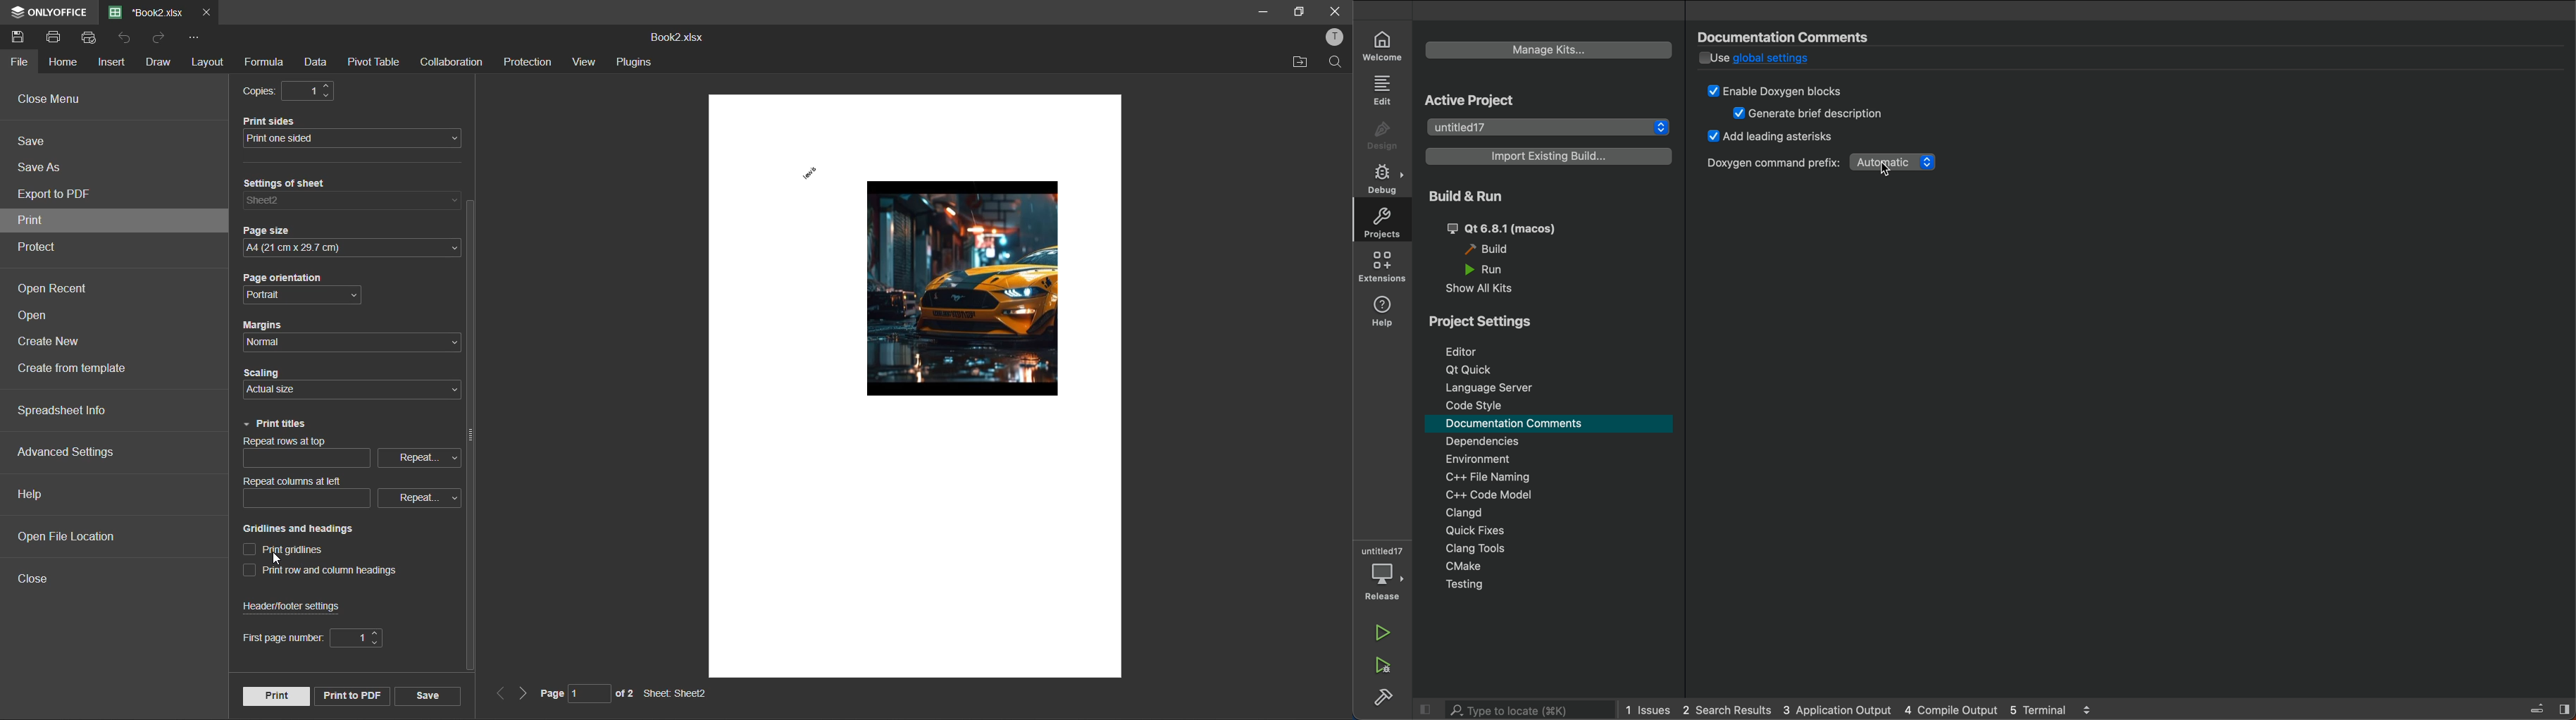  I want to click on welcome, so click(1381, 43).